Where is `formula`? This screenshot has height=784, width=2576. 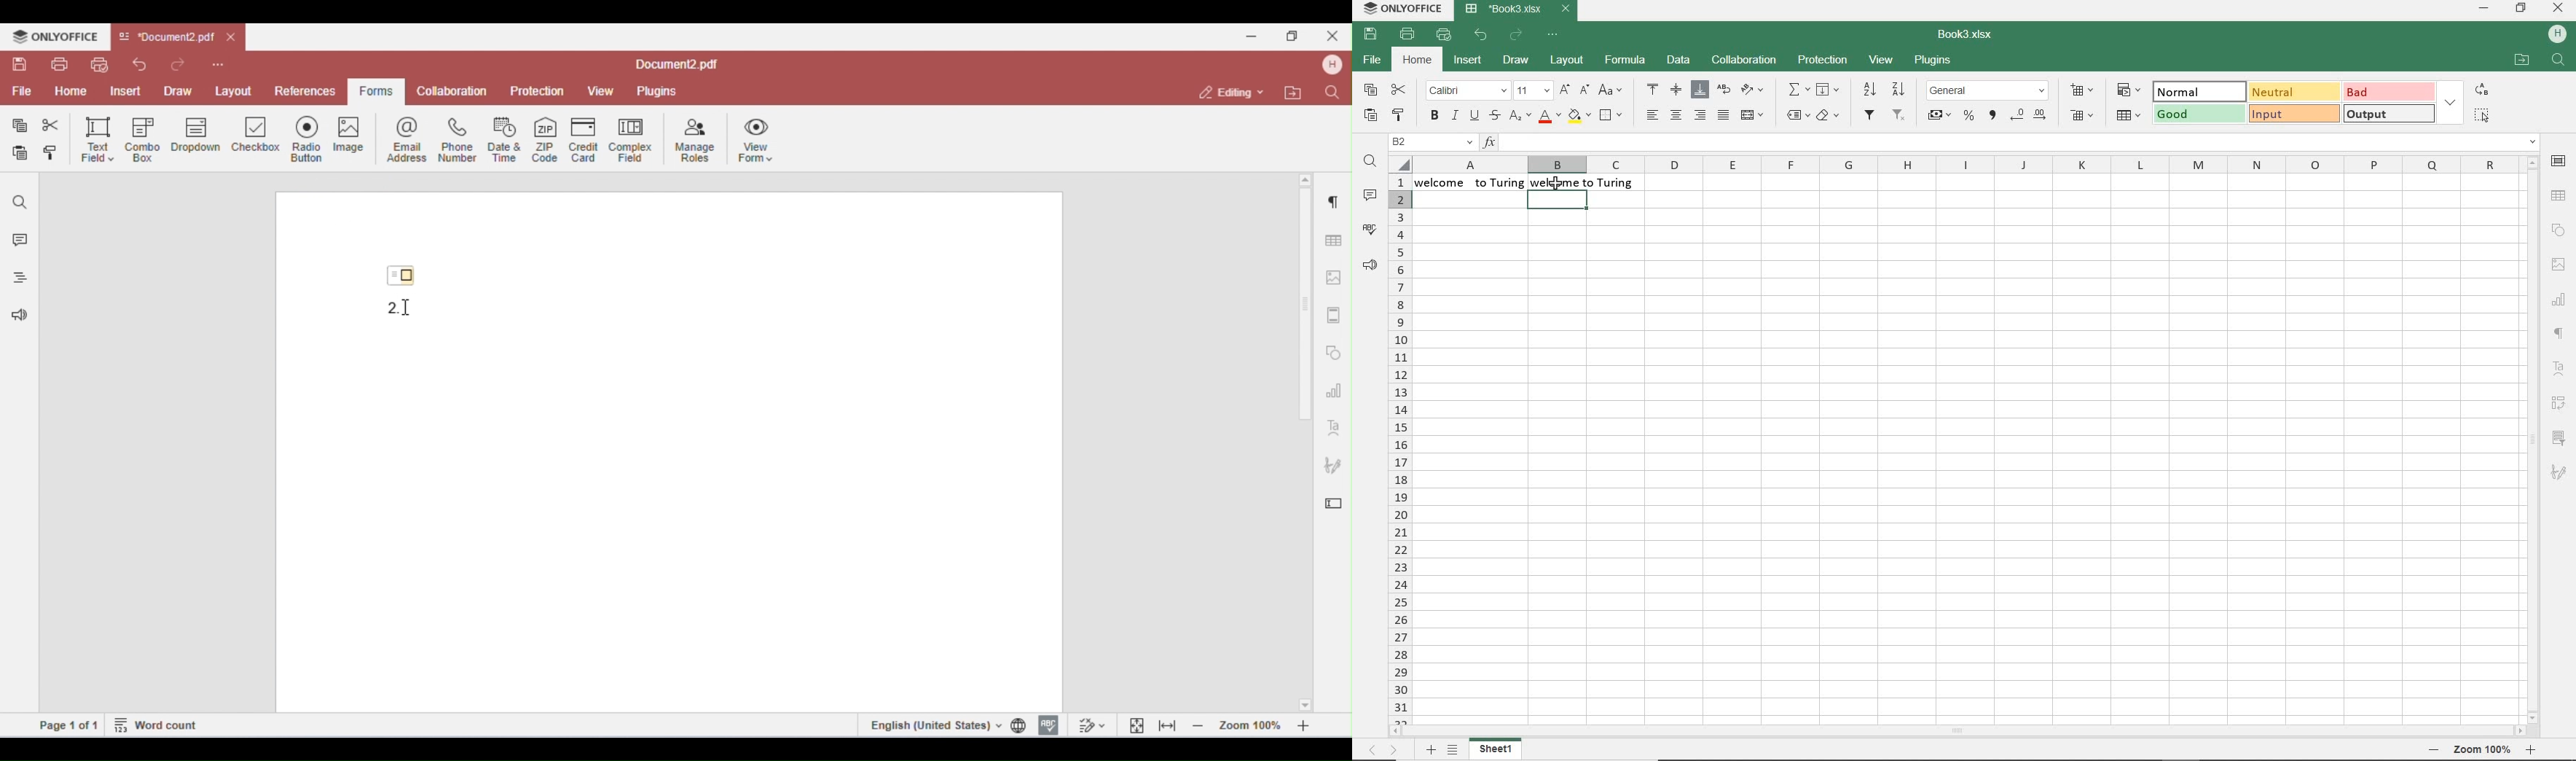
formula is located at coordinates (1625, 60).